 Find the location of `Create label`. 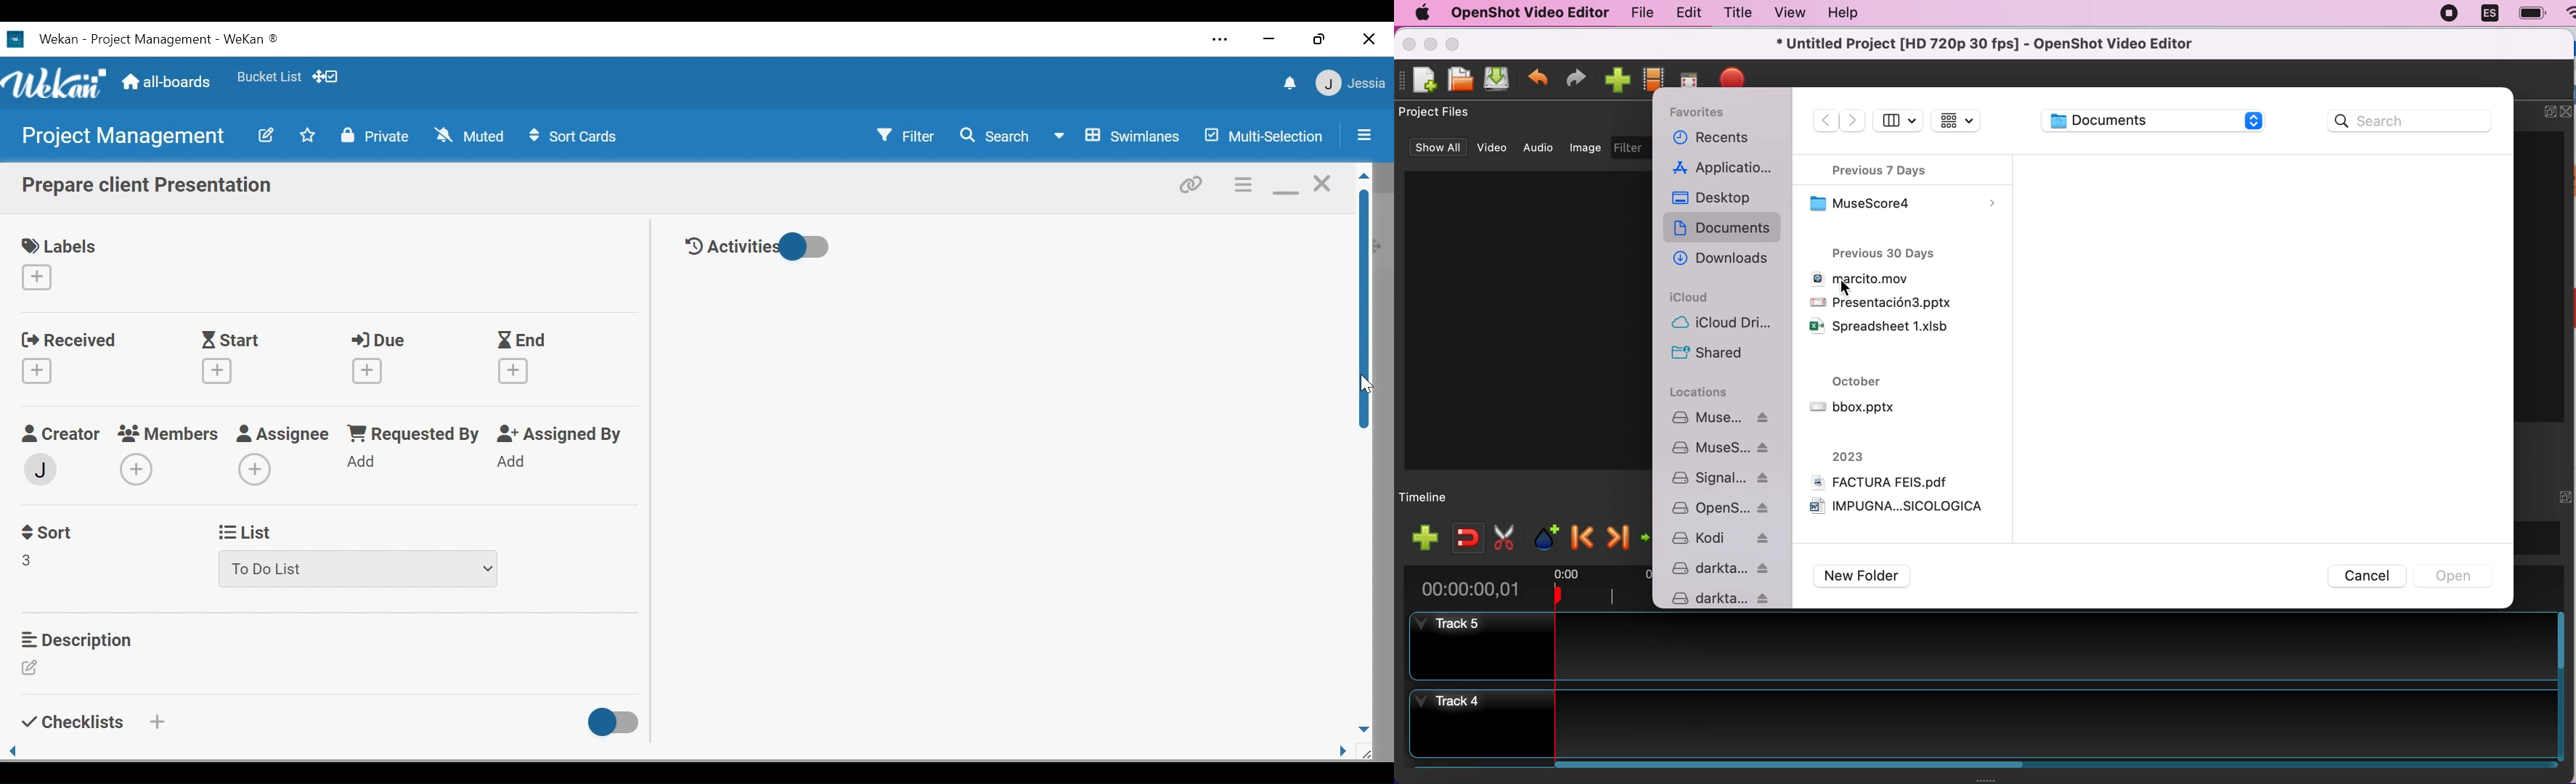

Create label is located at coordinates (38, 277).